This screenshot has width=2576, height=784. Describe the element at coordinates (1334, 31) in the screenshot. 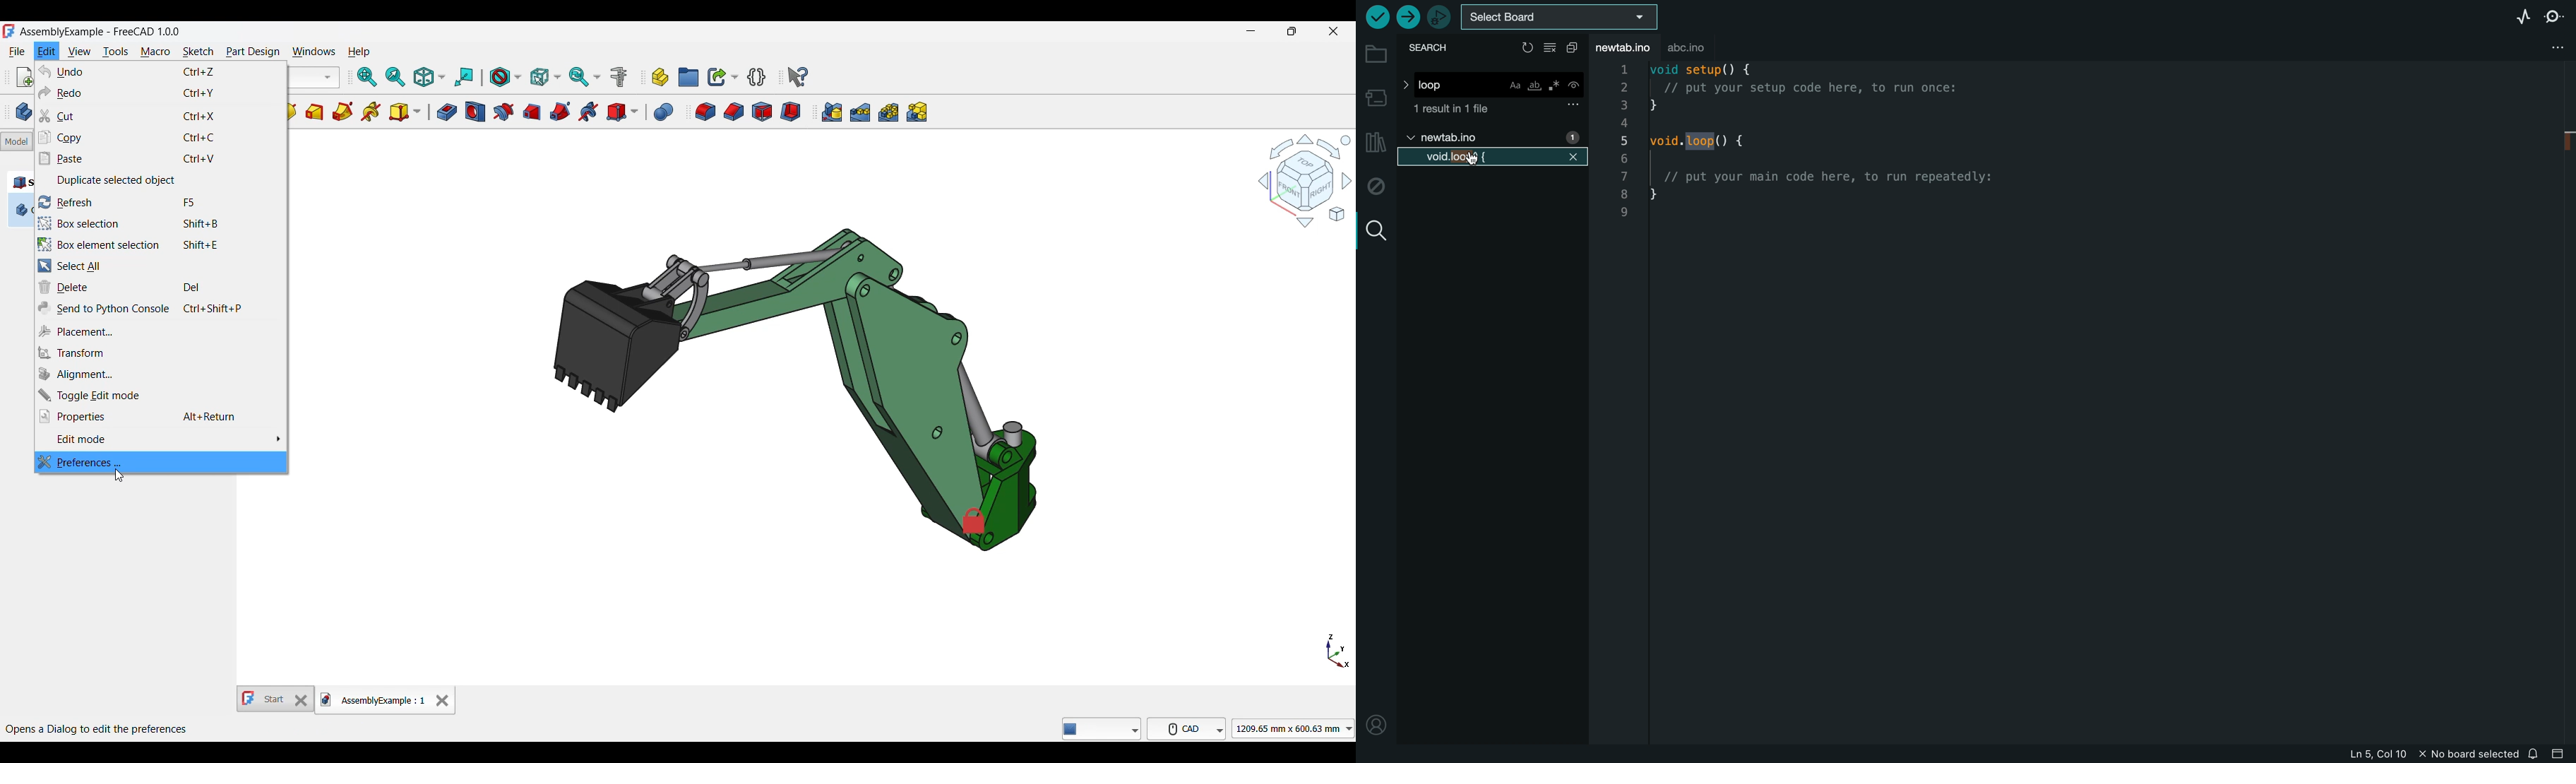

I see `Close interface` at that location.